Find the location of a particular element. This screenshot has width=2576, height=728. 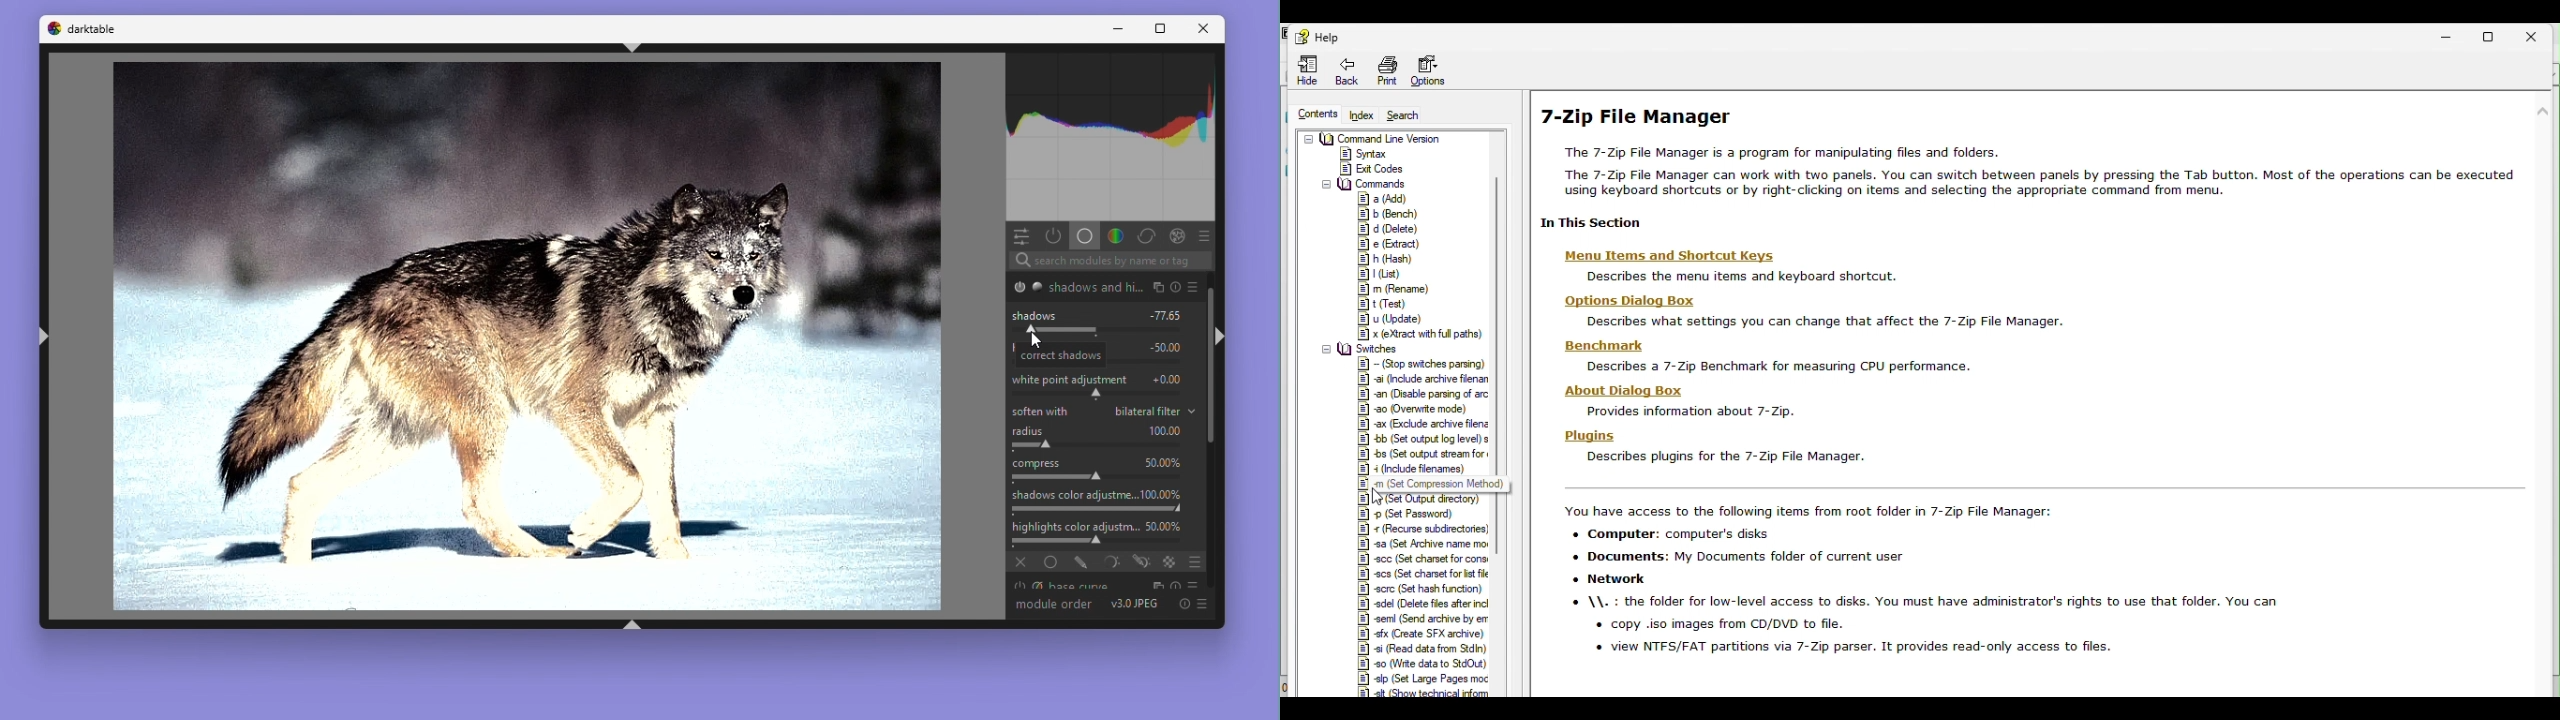

Effect is located at coordinates (1177, 236).